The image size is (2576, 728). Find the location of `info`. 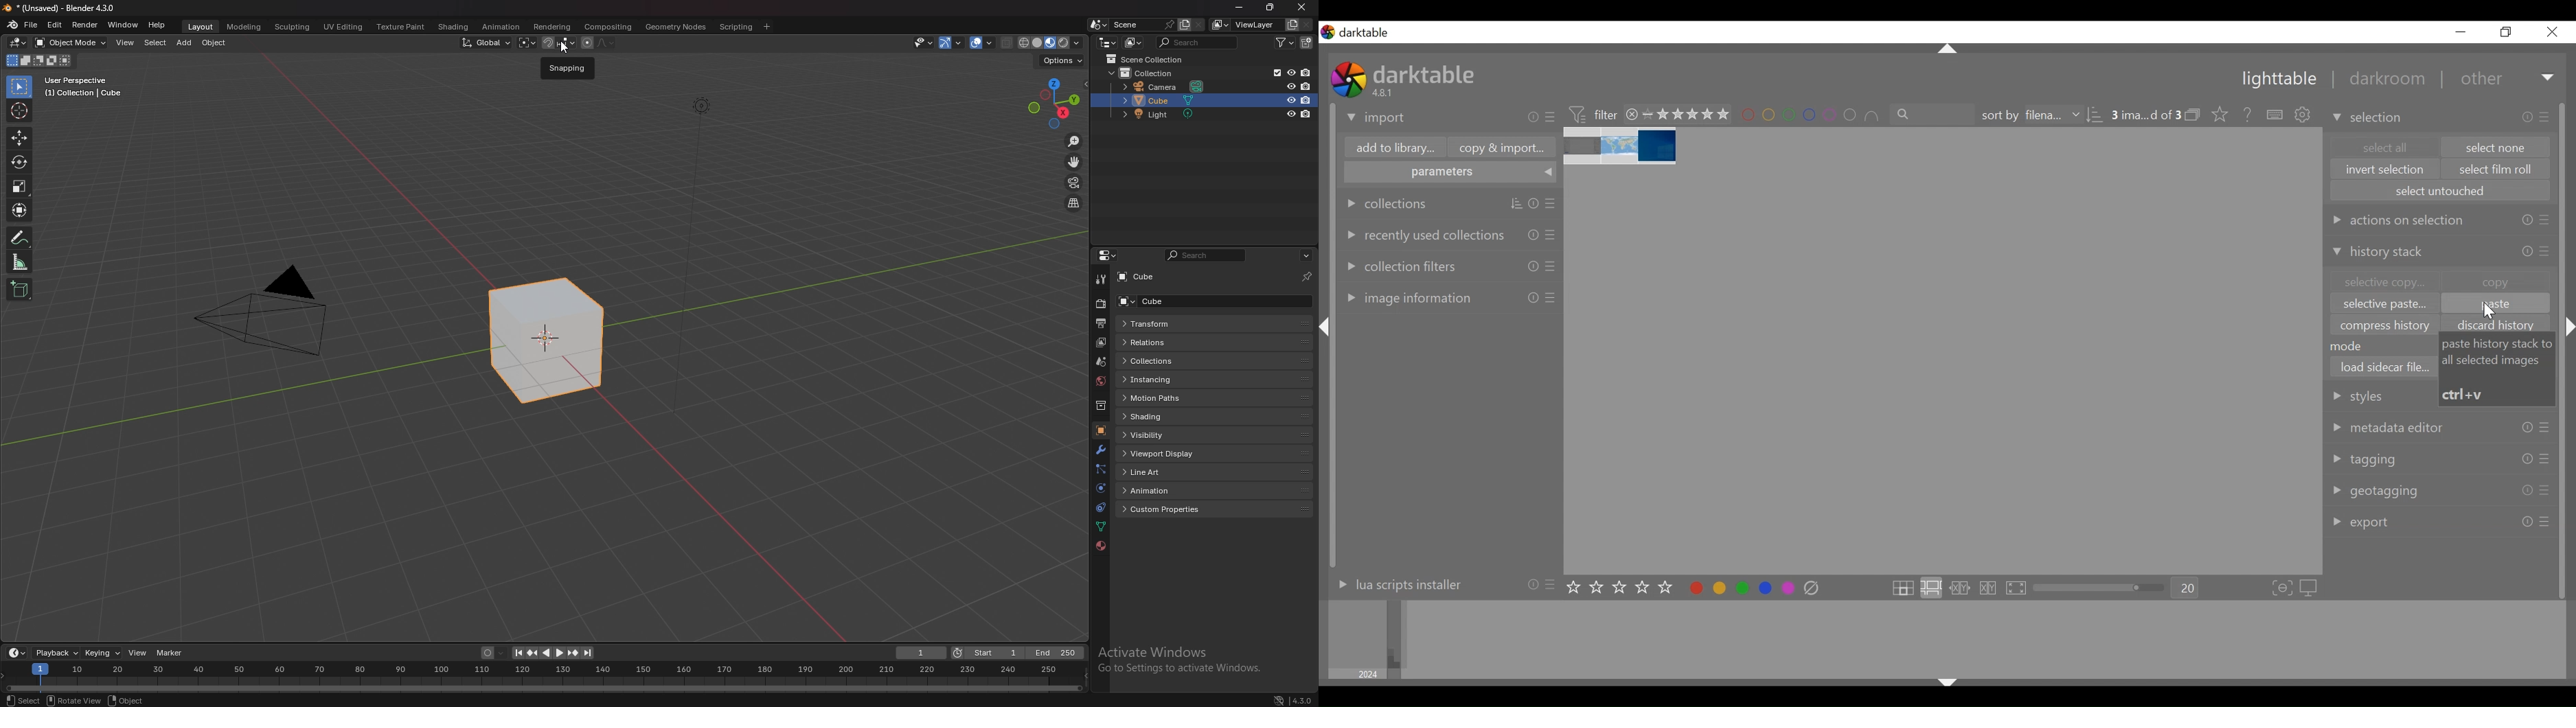

info is located at coordinates (2526, 491).